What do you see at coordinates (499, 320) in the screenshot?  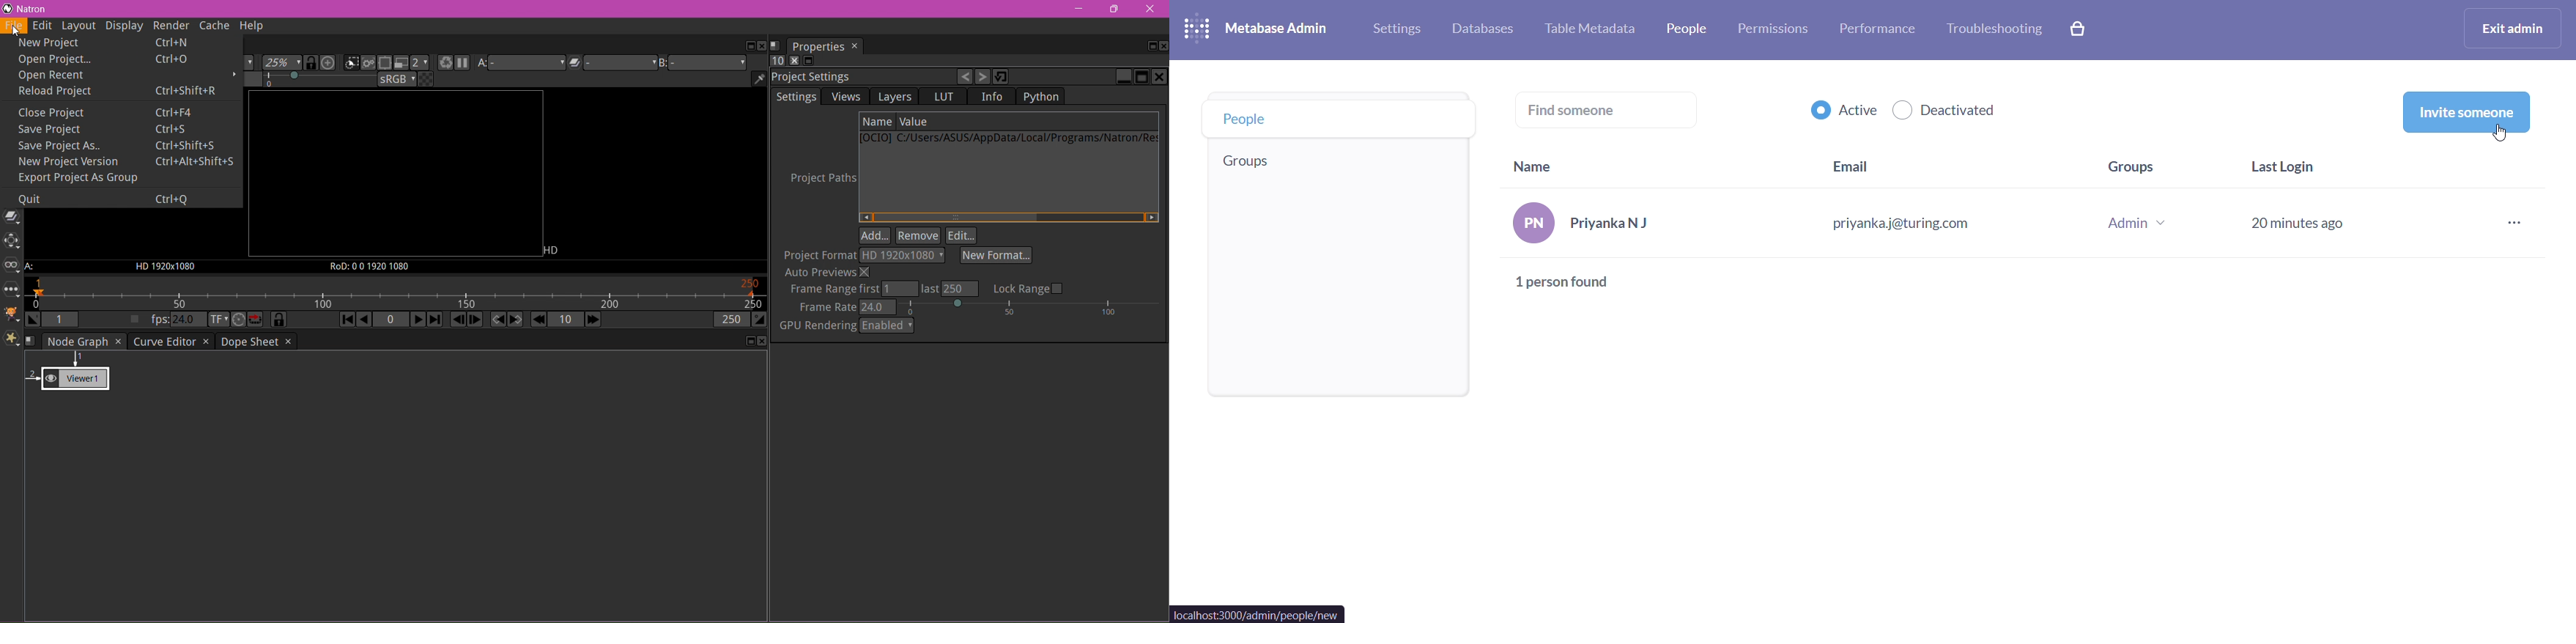 I see `Previous Keyframe` at bounding box center [499, 320].